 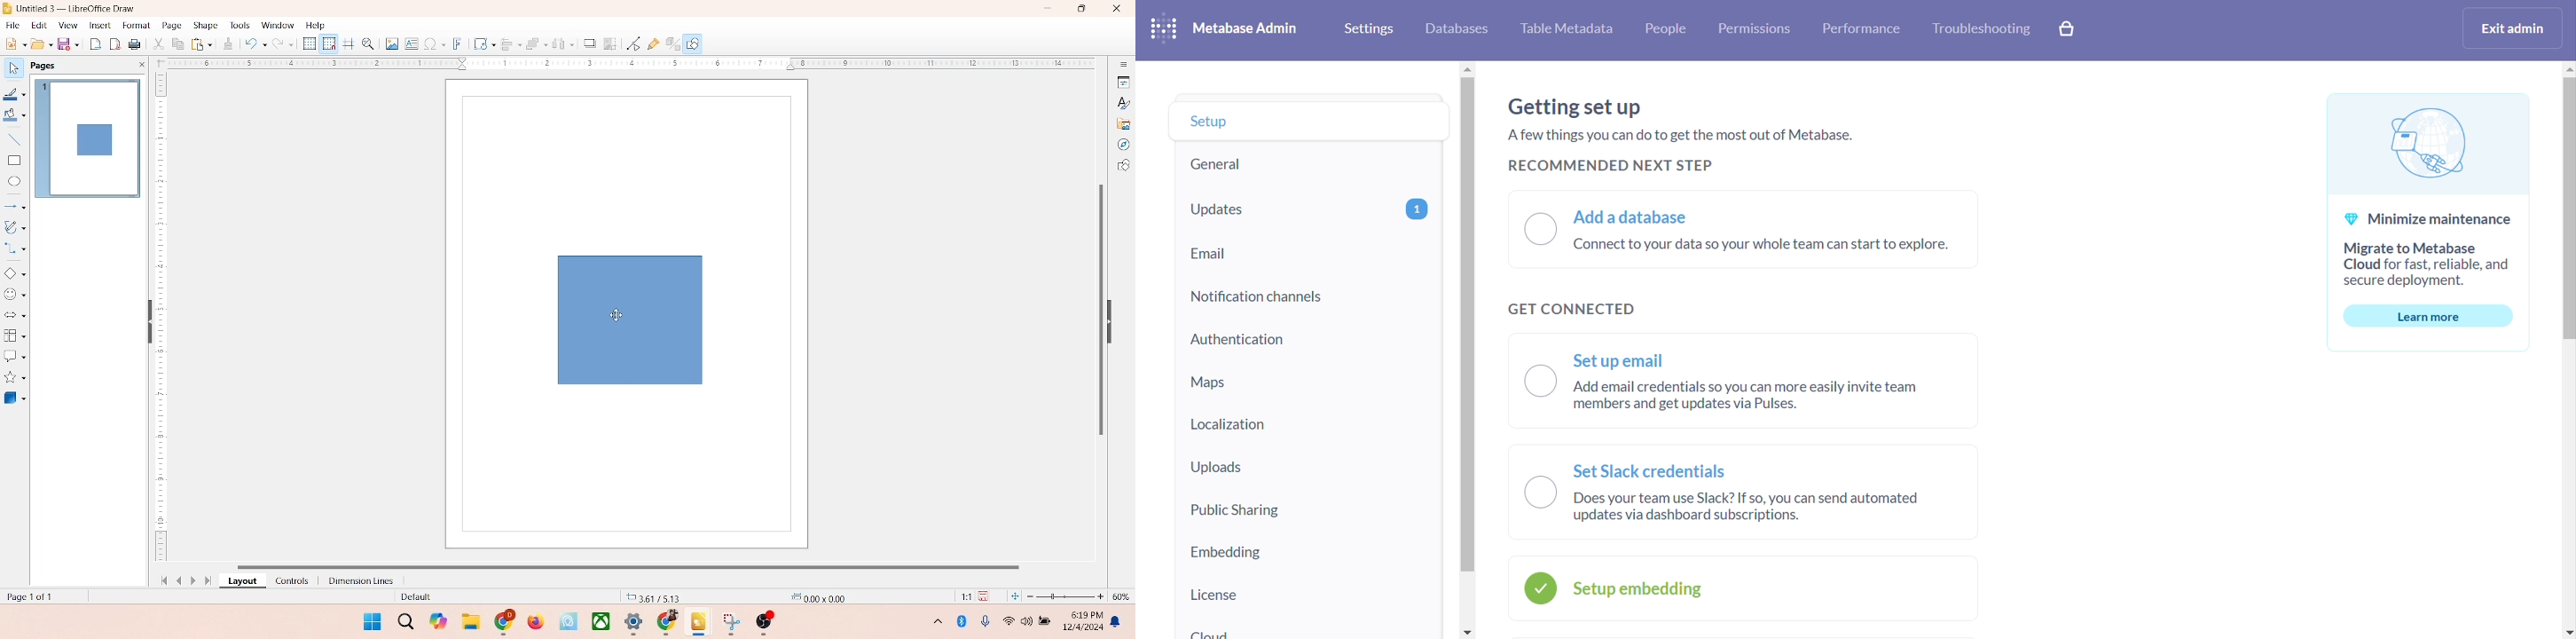 I want to click on undo, so click(x=255, y=45).